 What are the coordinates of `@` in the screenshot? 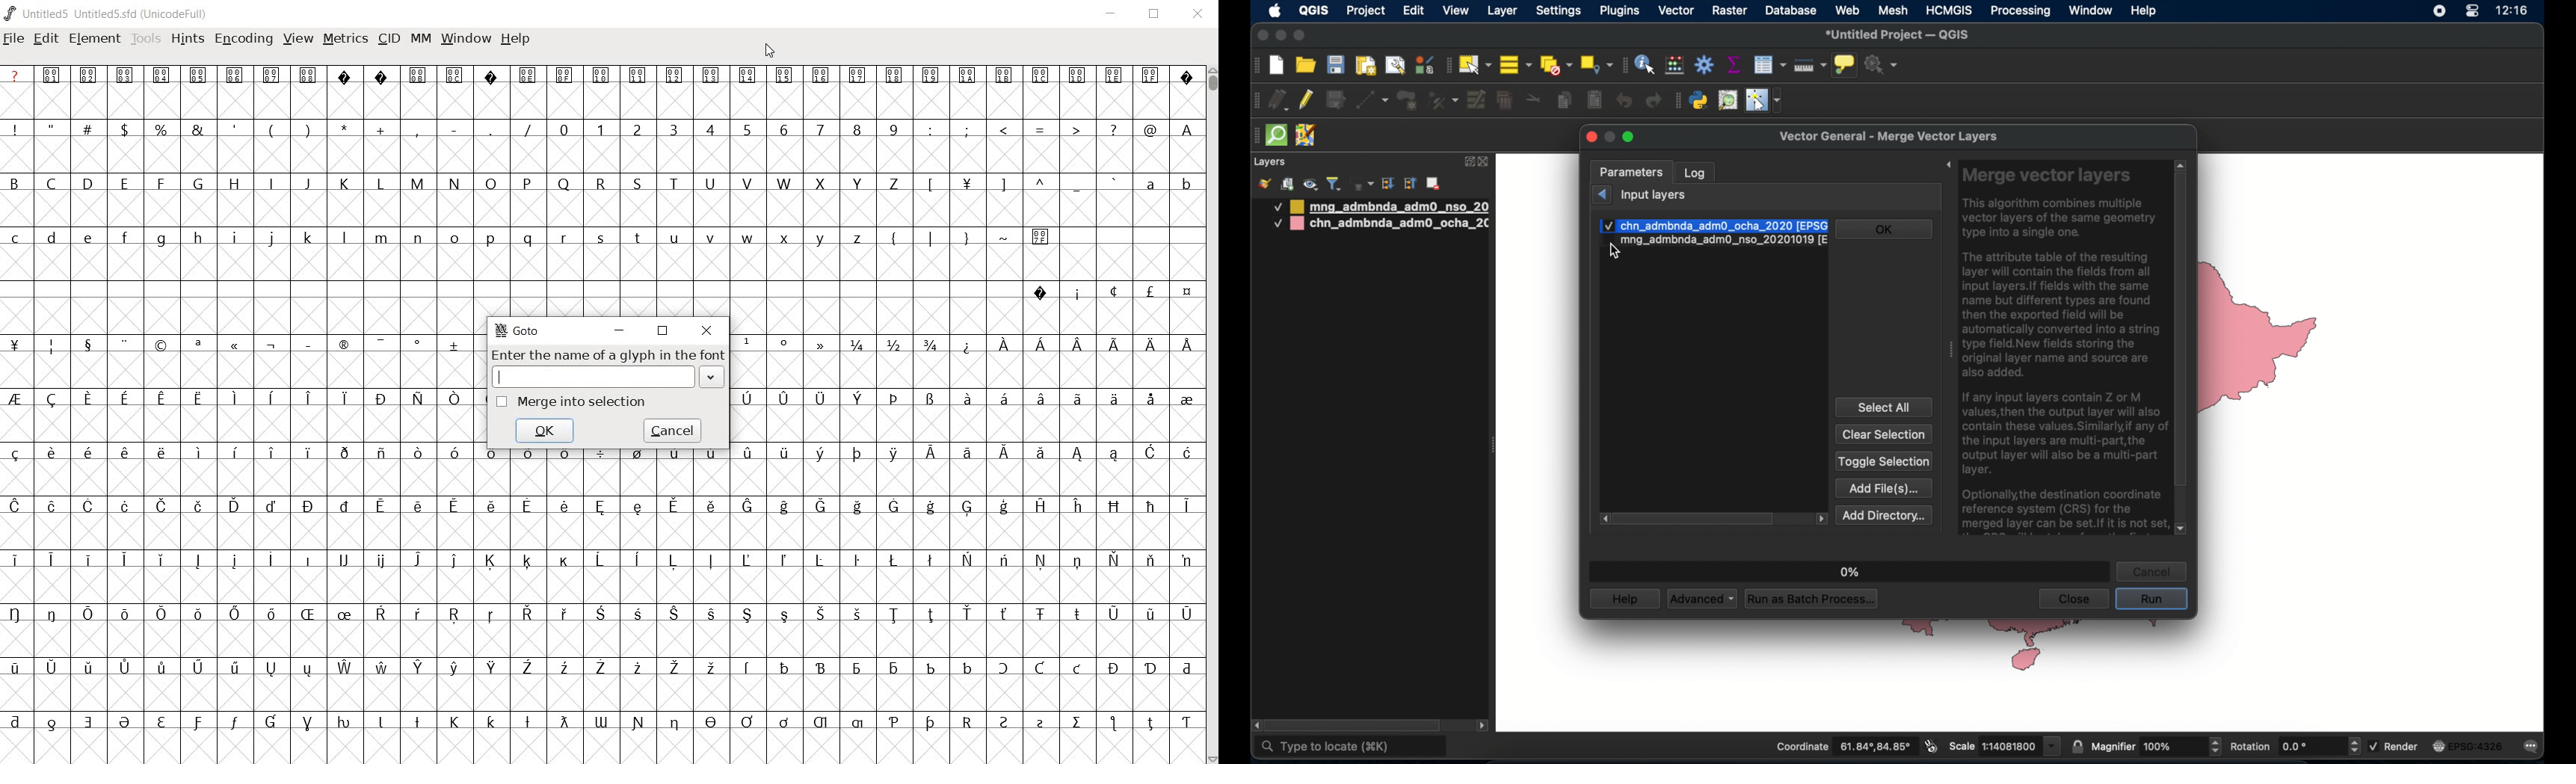 It's located at (1150, 129).